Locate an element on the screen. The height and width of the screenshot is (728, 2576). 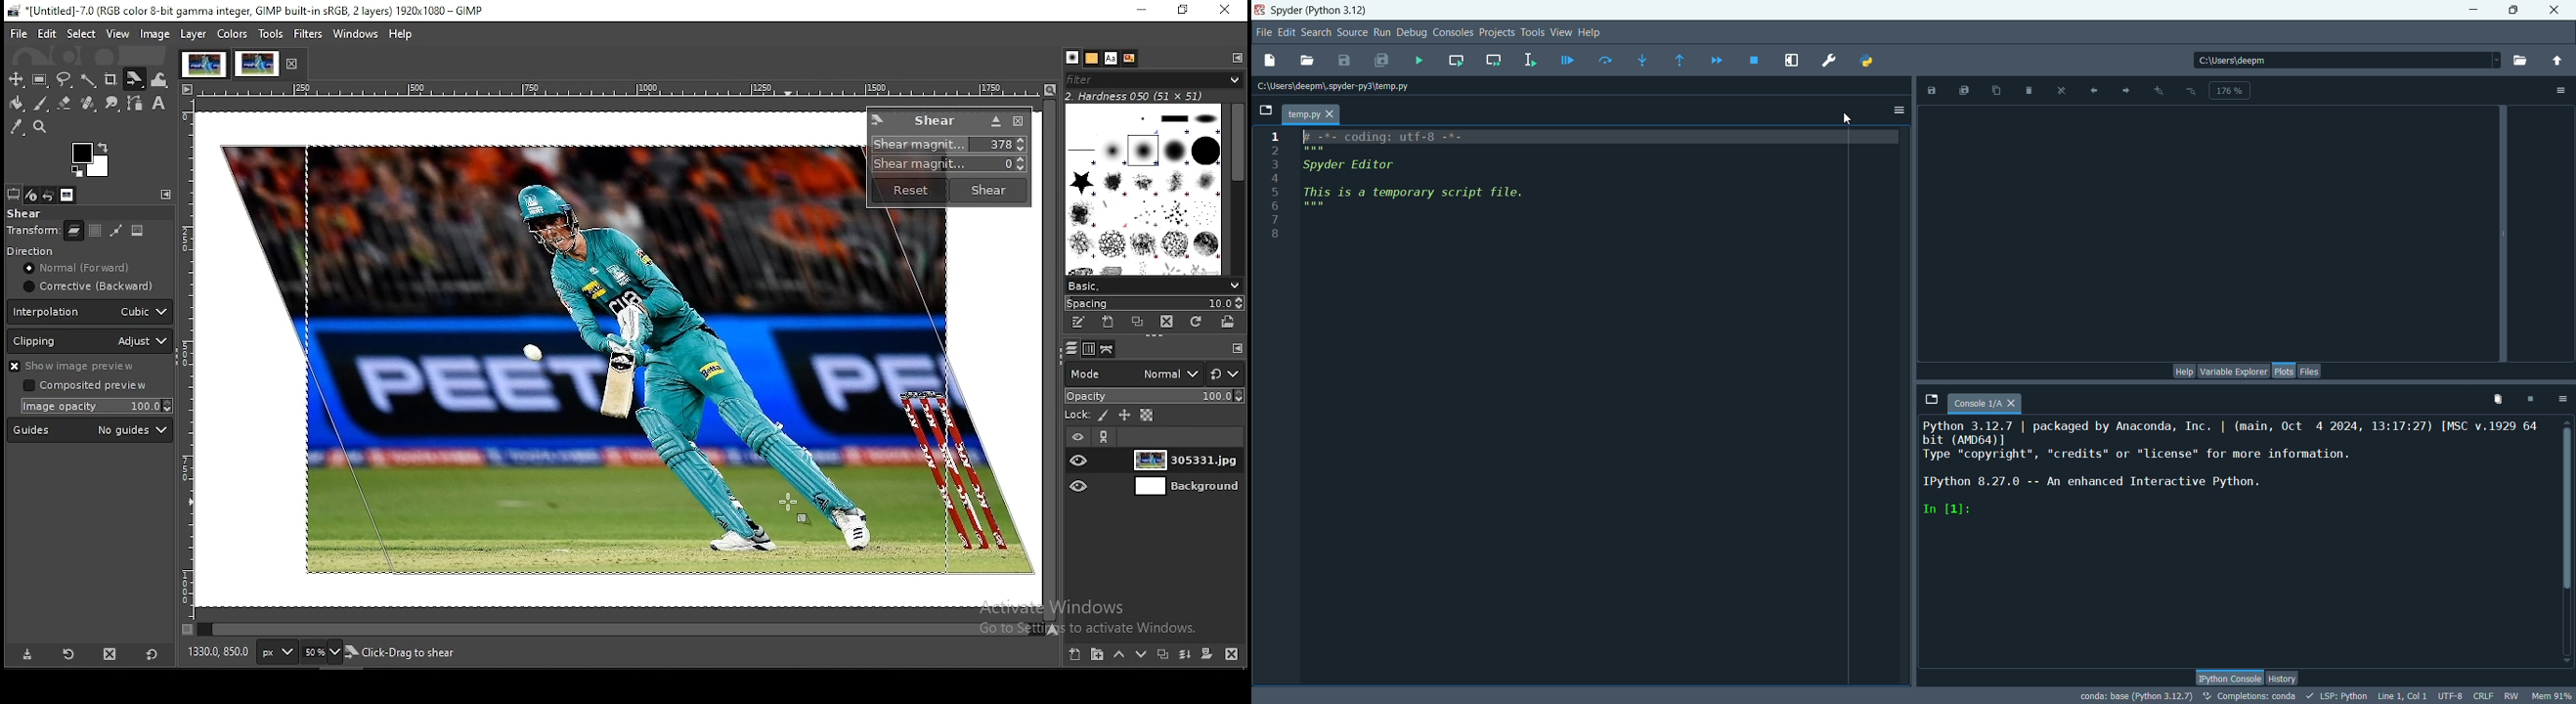
layer visibility on/off is located at coordinates (1081, 485).